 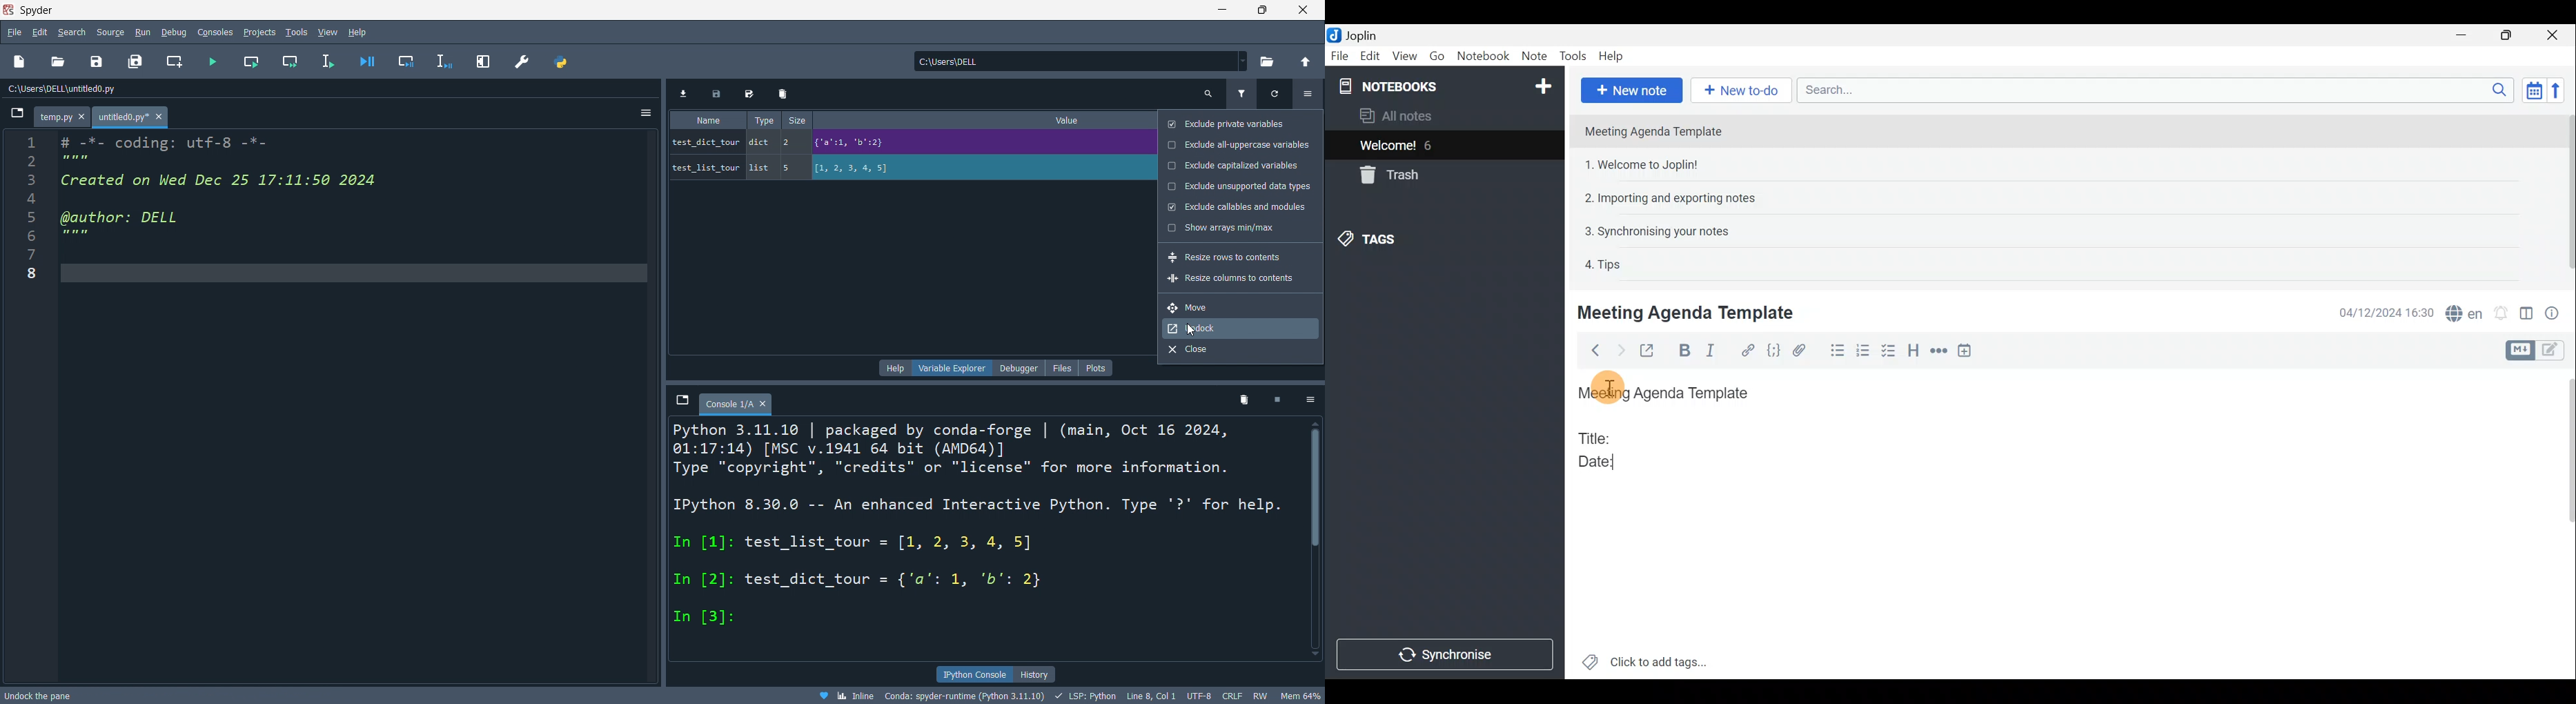 What do you see at coordinates (97, 61) in the screenshot?
I see `save` at bounding box center [97, 61].